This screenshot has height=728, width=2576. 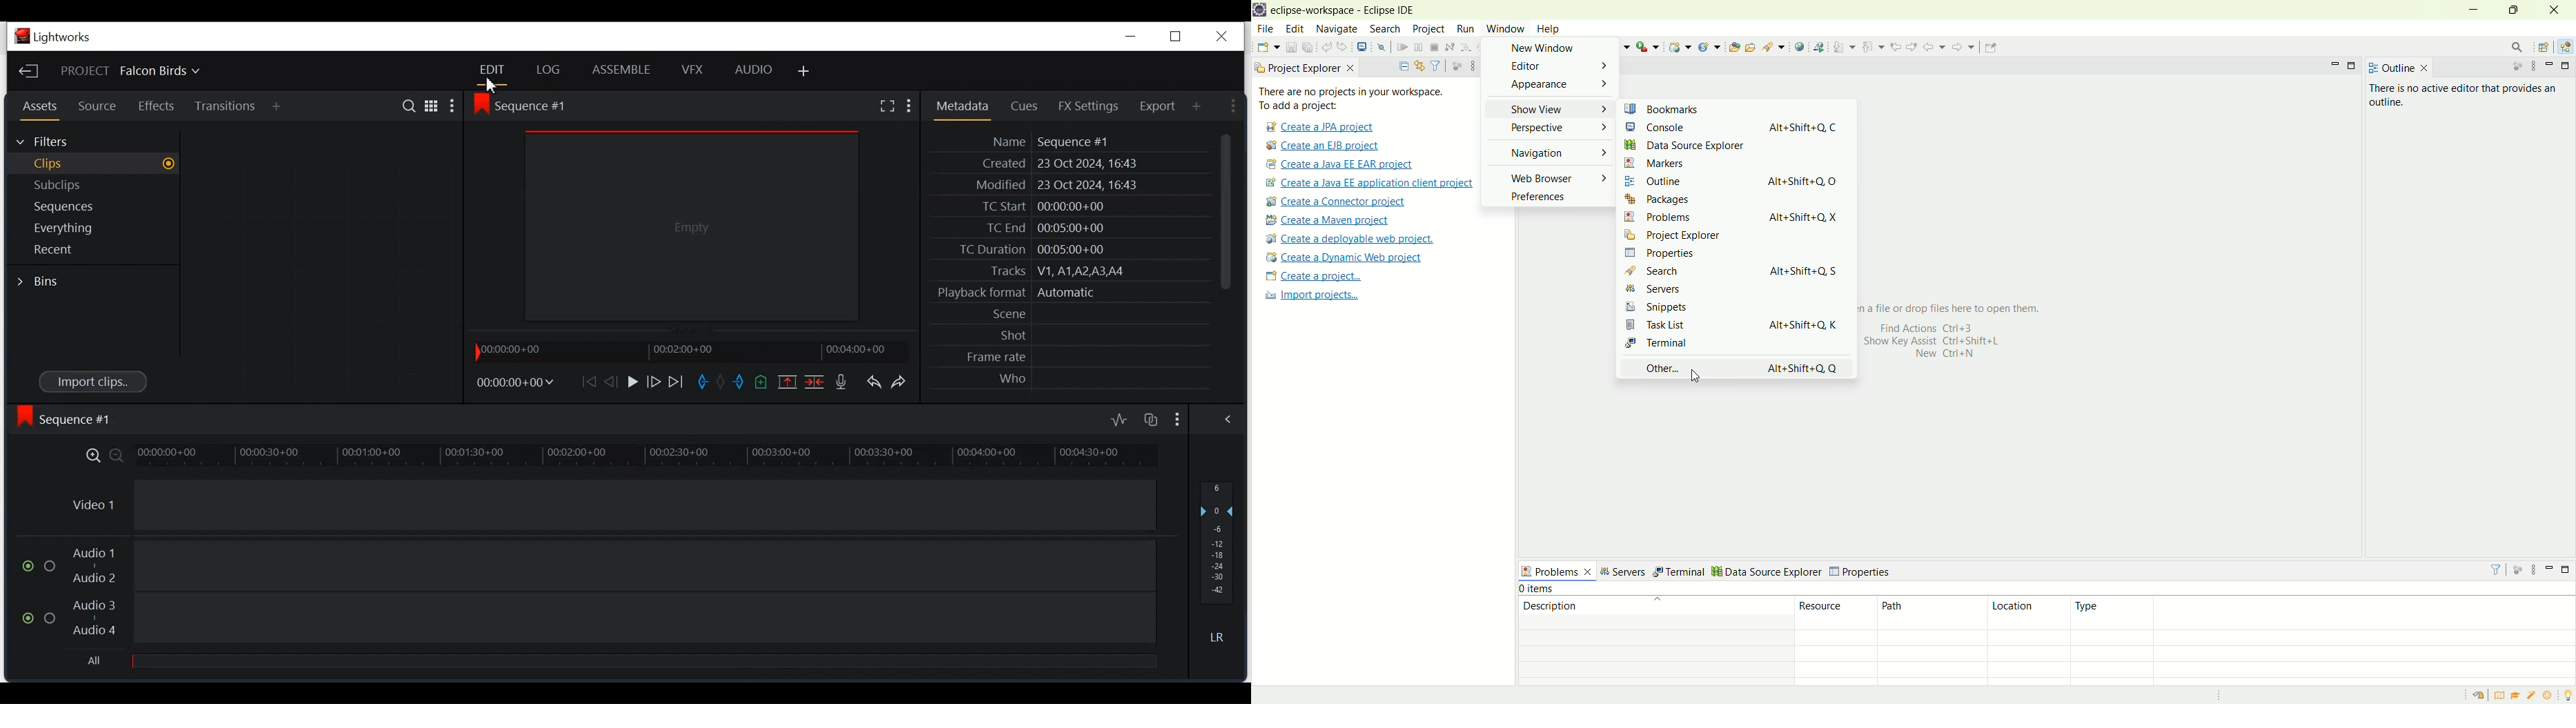 I want to click on Subclips, so click(x=91, y=186).